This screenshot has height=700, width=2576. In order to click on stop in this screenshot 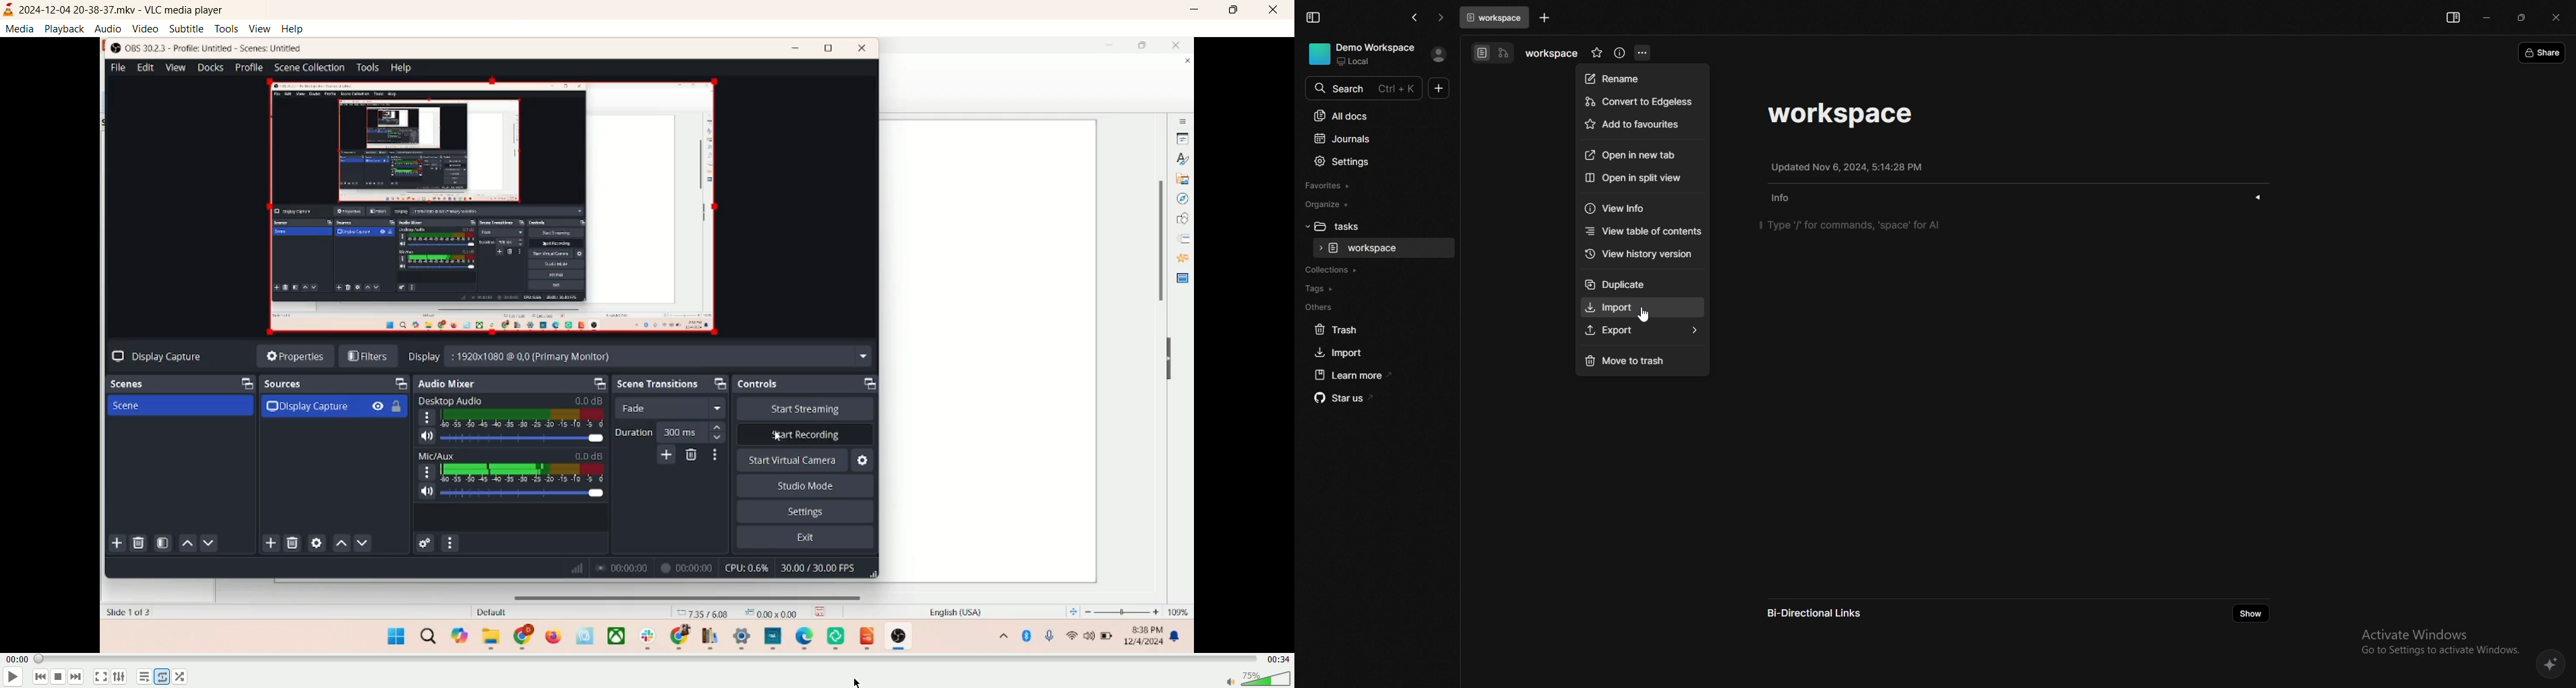, I will do `click(60, 678)`.